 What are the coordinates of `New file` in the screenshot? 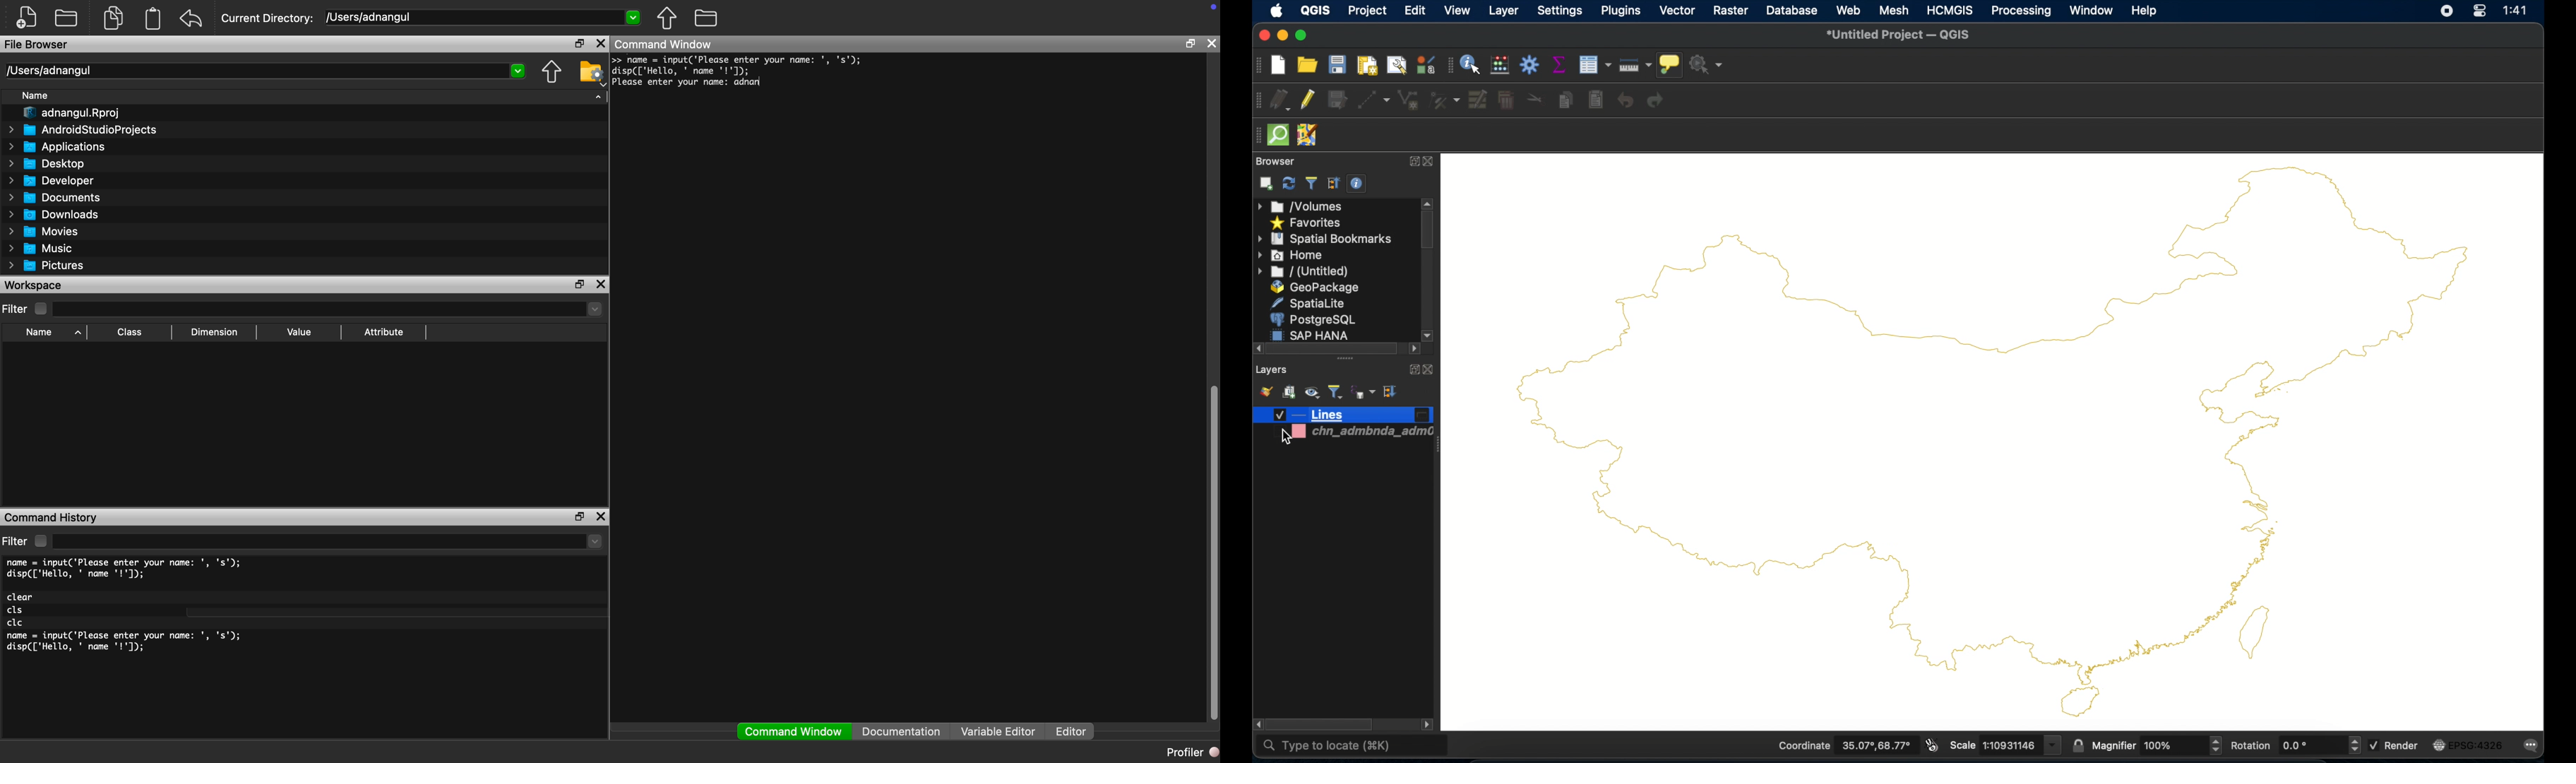 It's located at (27, 17).